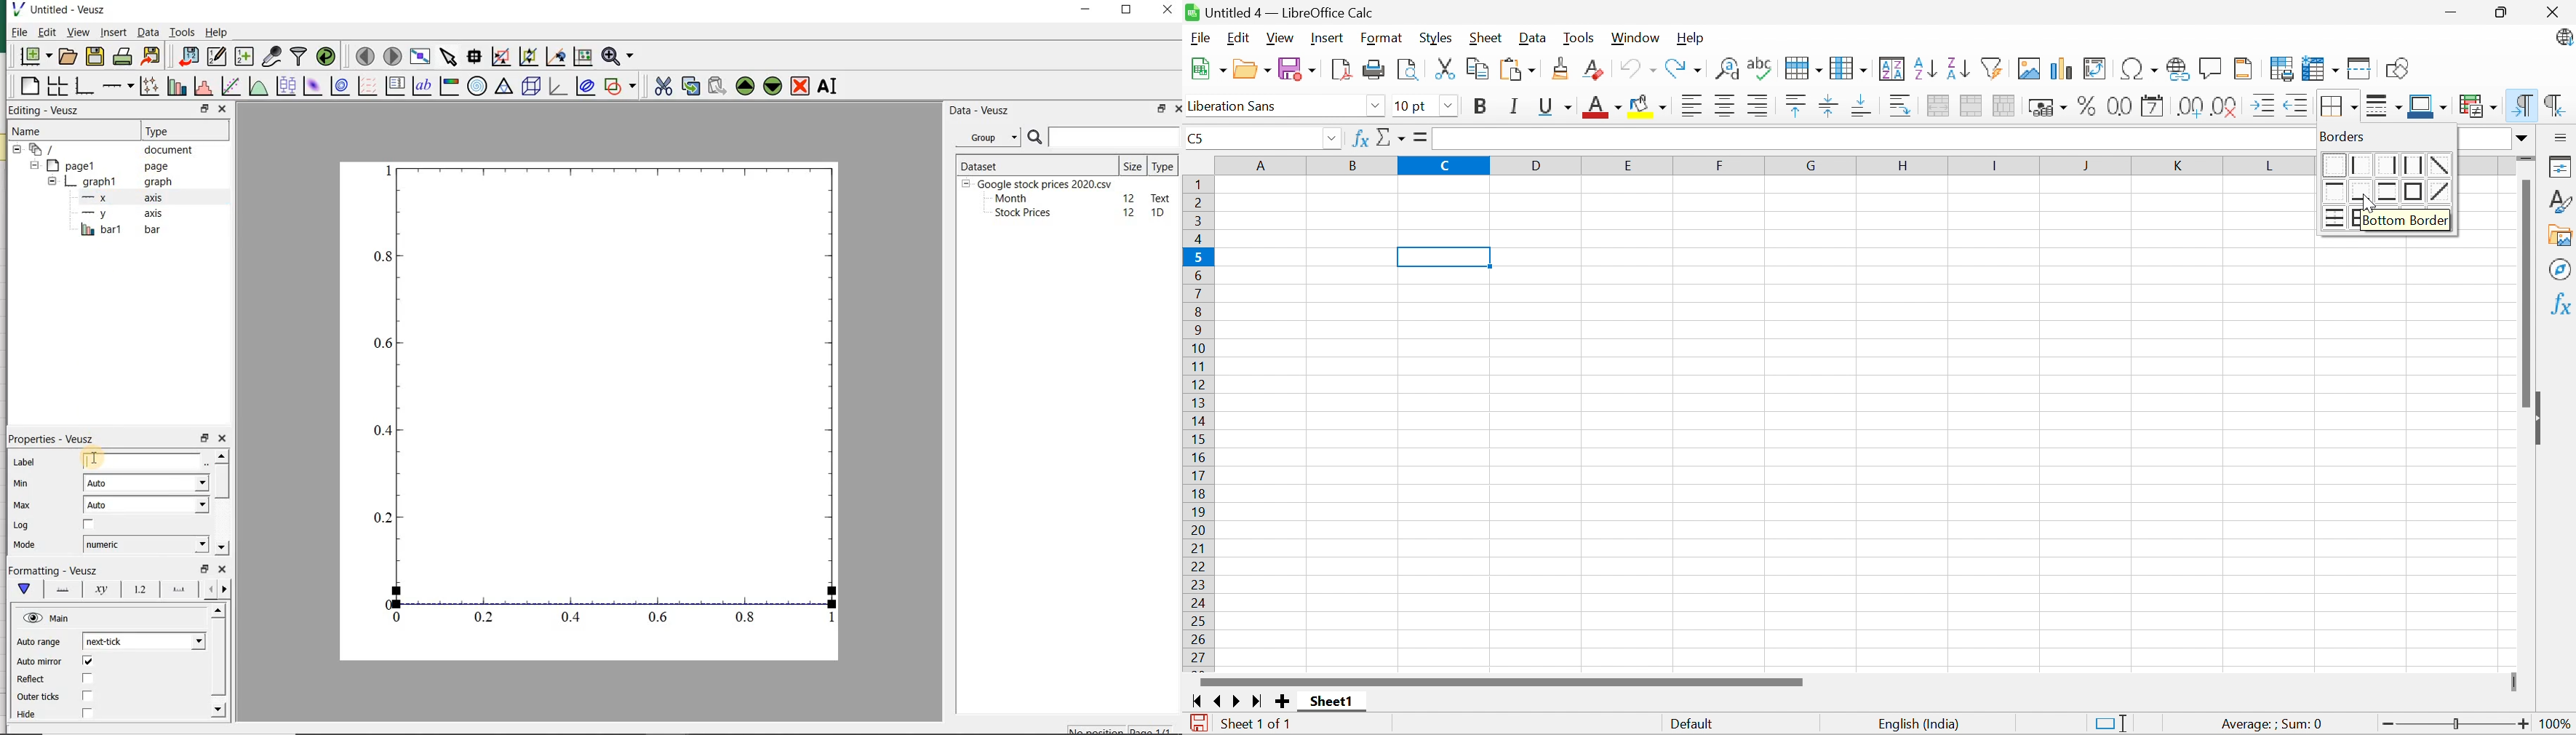 The width and height of the screenshot is (2576, 756). Describe the element at coordinates (419, 57) in the screenshot. I see `view plot full screen` at that location.